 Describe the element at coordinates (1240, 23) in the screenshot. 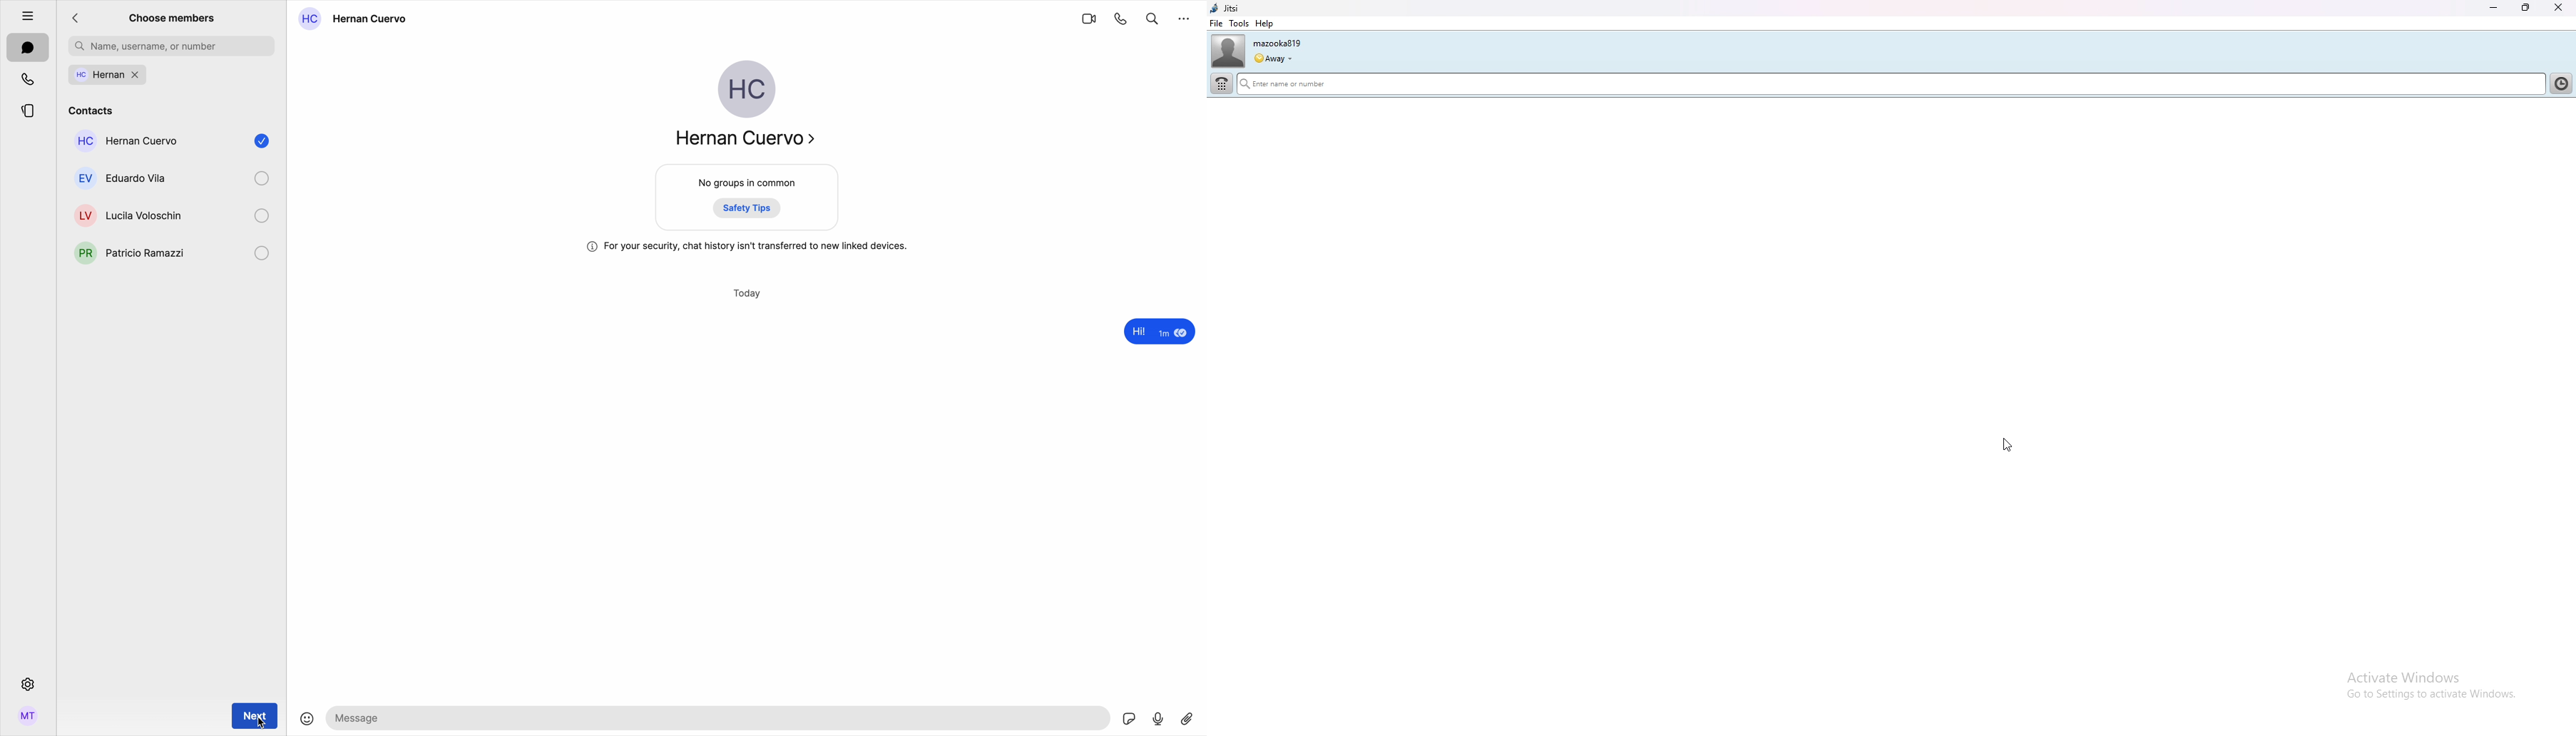

I see `tools` at that location.